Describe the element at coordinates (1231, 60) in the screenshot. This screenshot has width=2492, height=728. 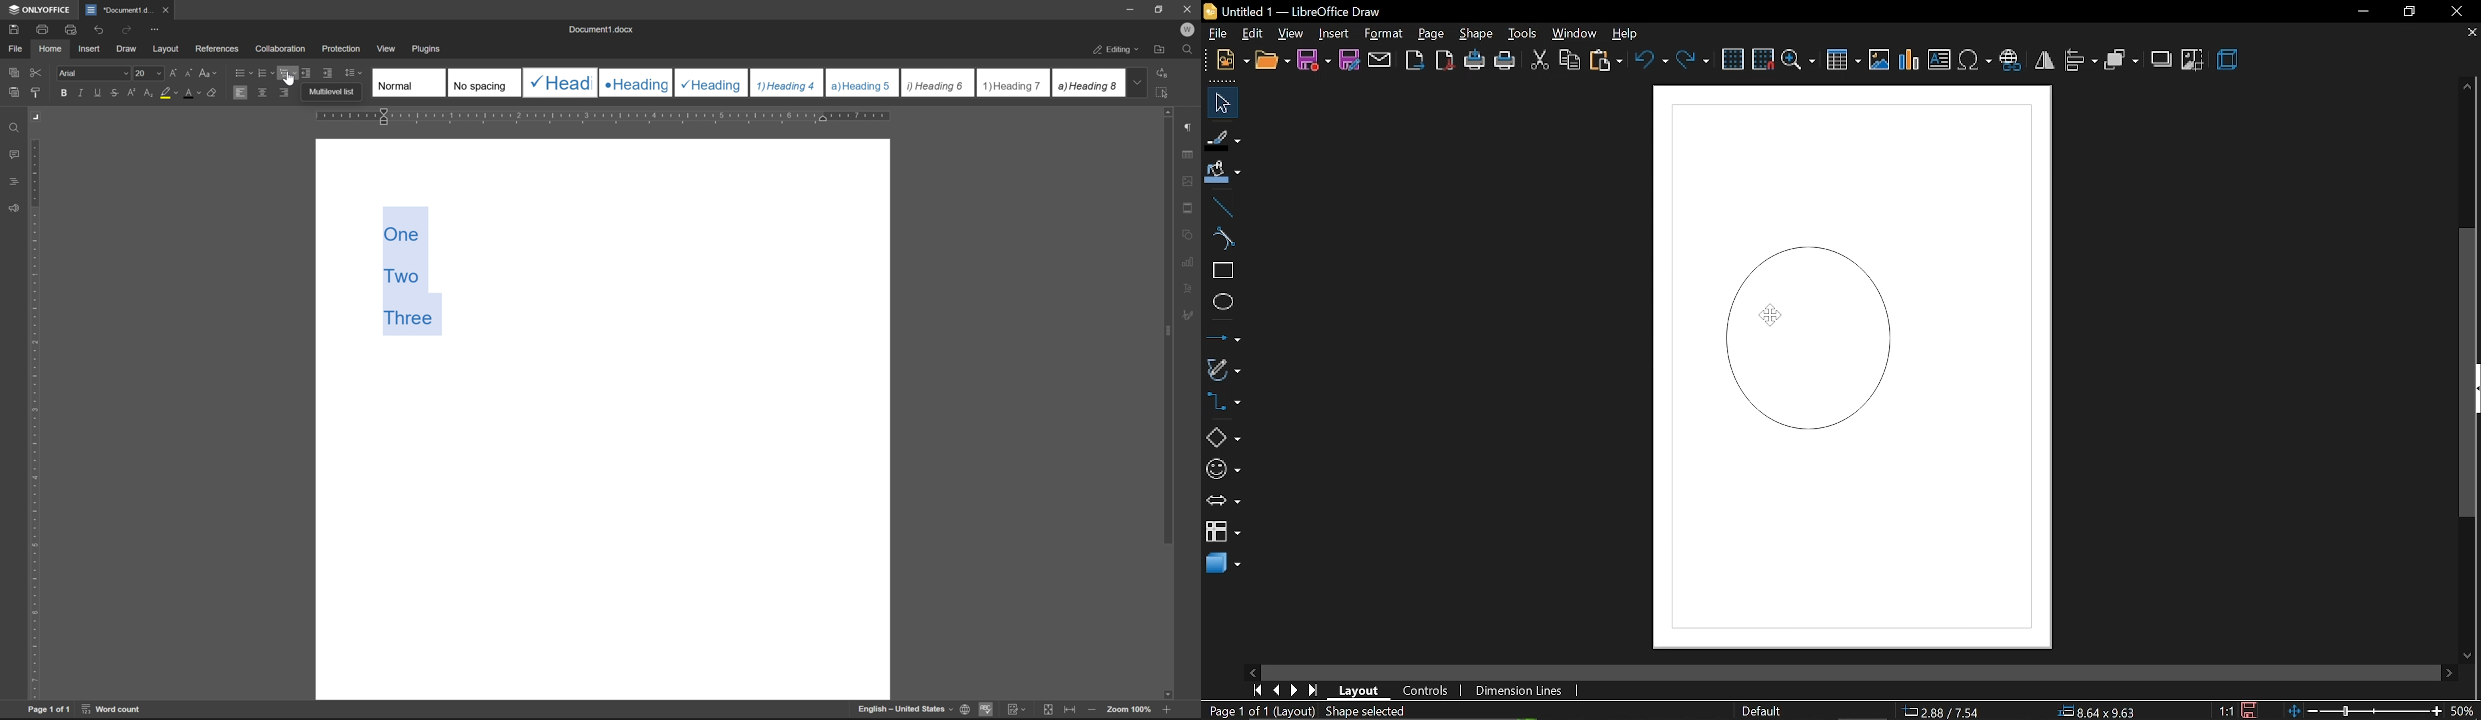
I see `open` at that location.